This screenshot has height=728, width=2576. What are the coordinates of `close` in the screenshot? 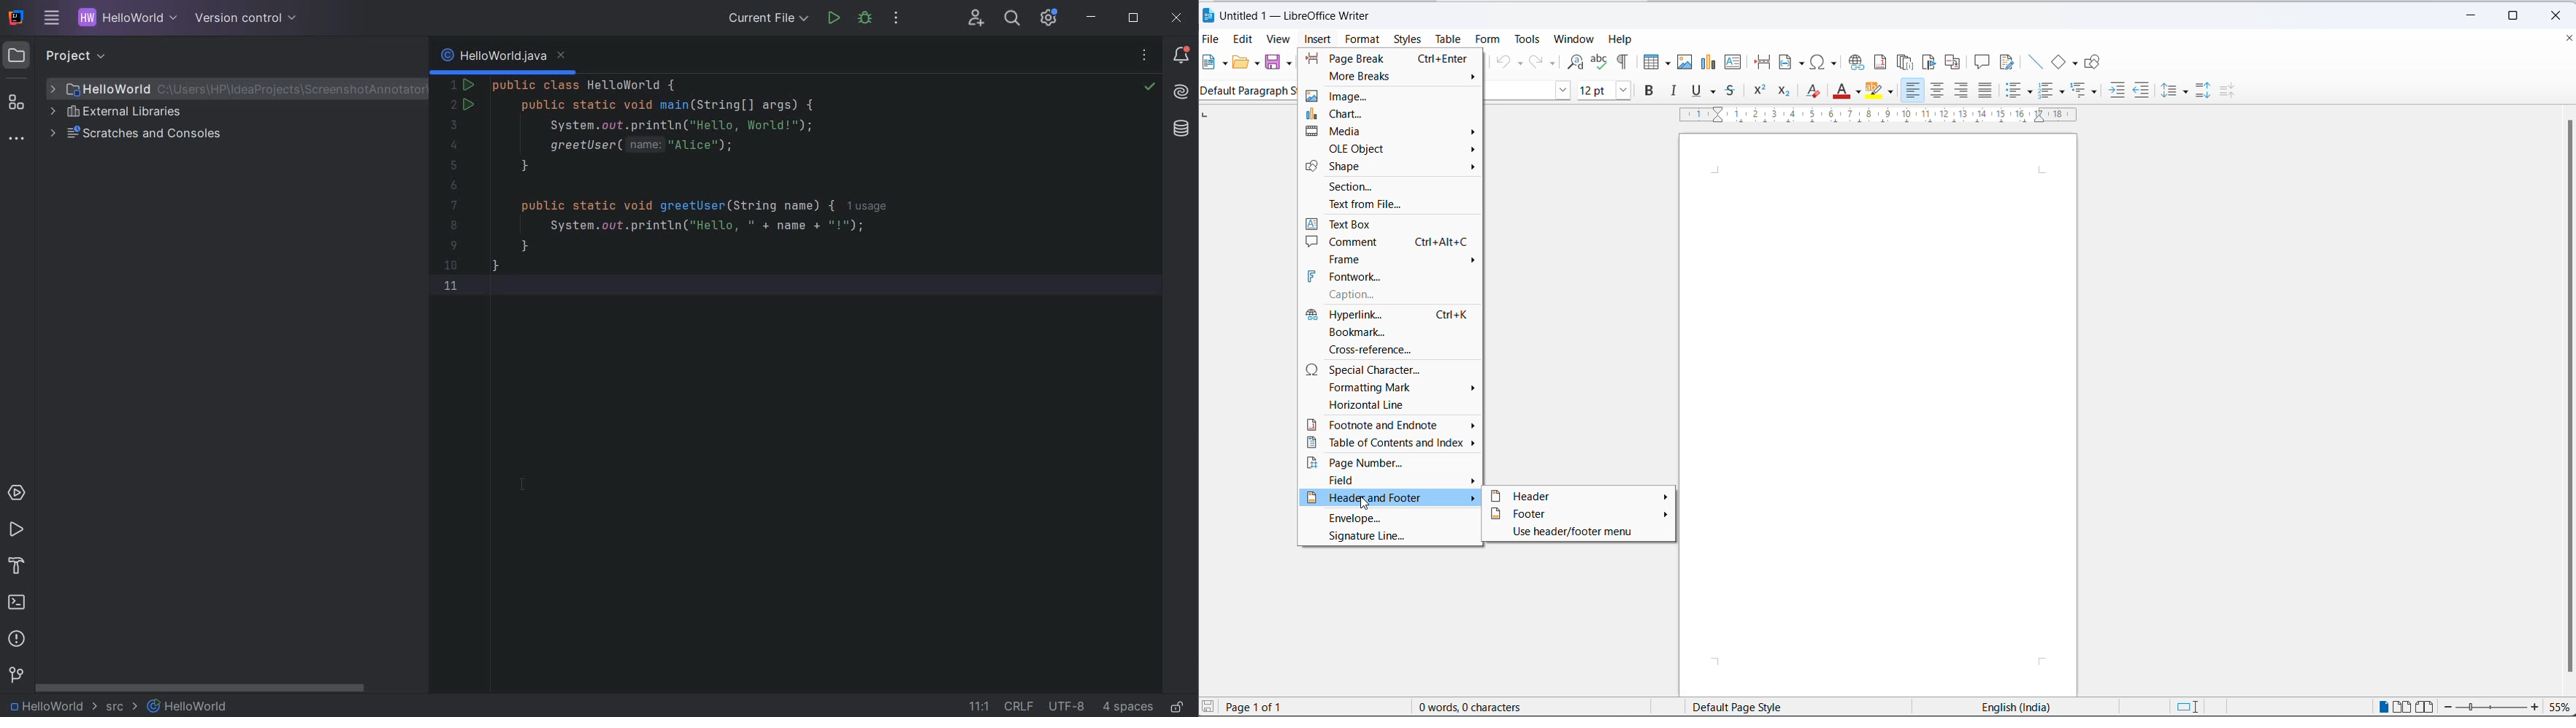 It's located at (2561, 14).